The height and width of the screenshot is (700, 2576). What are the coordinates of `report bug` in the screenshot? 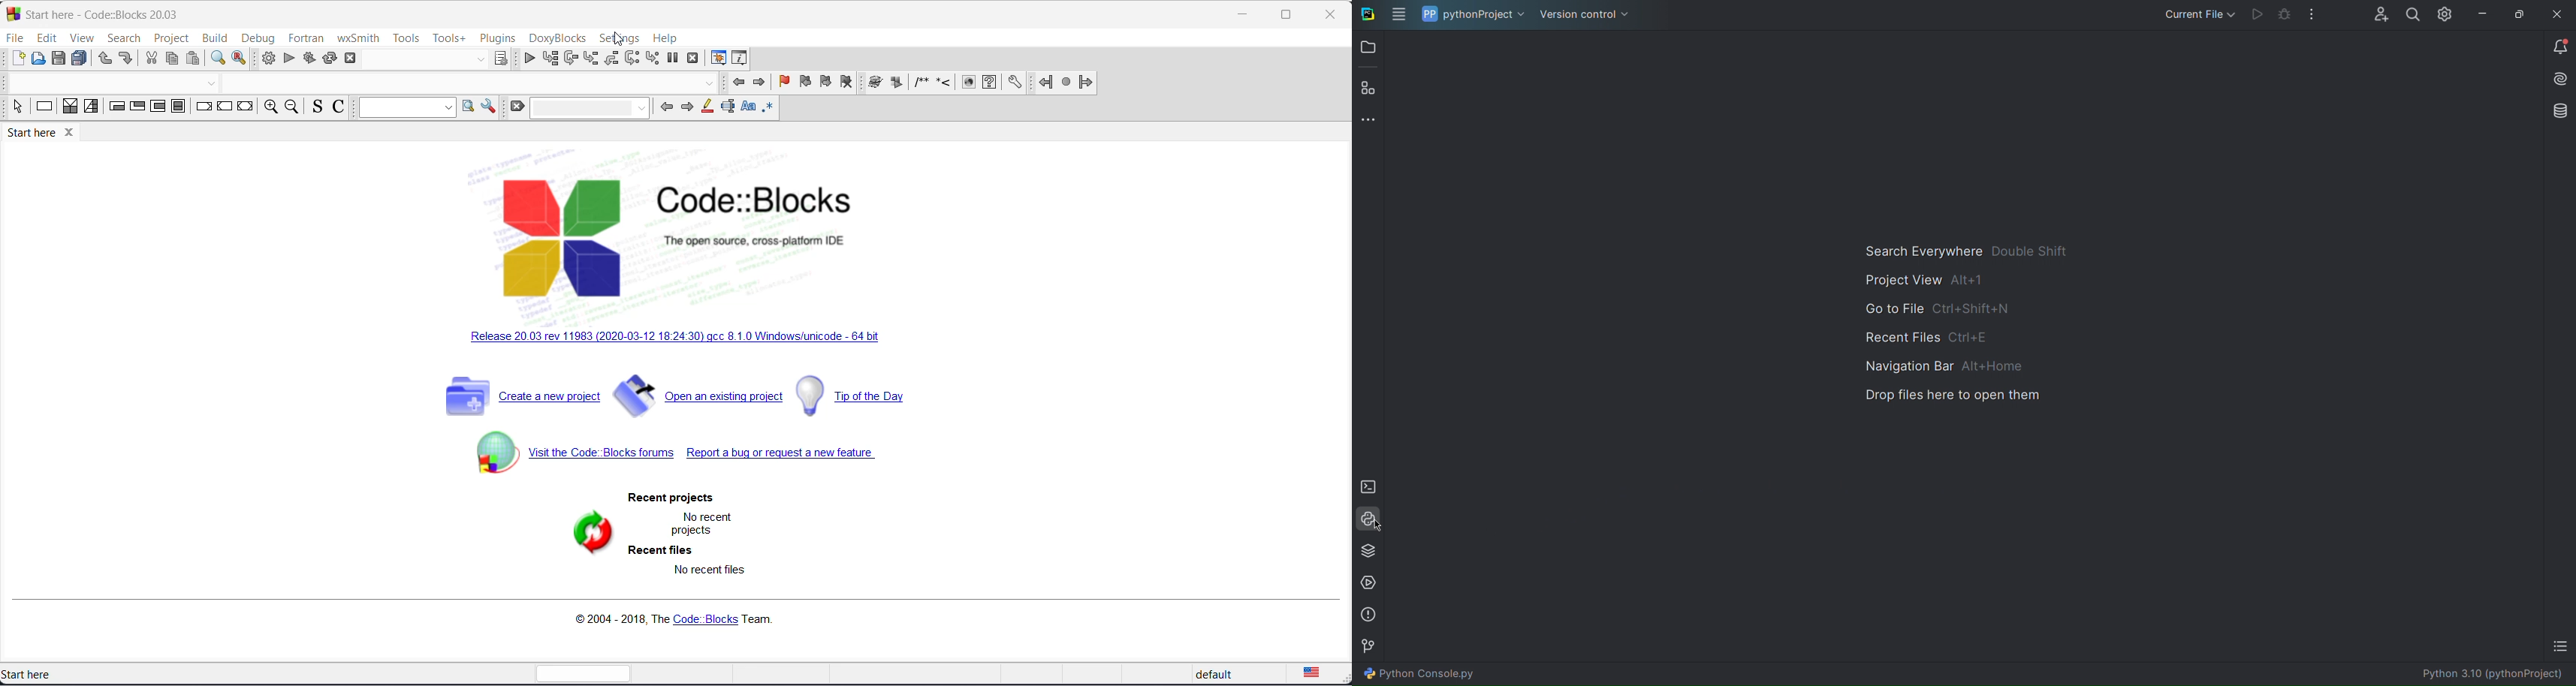 It's located at (792, 456).